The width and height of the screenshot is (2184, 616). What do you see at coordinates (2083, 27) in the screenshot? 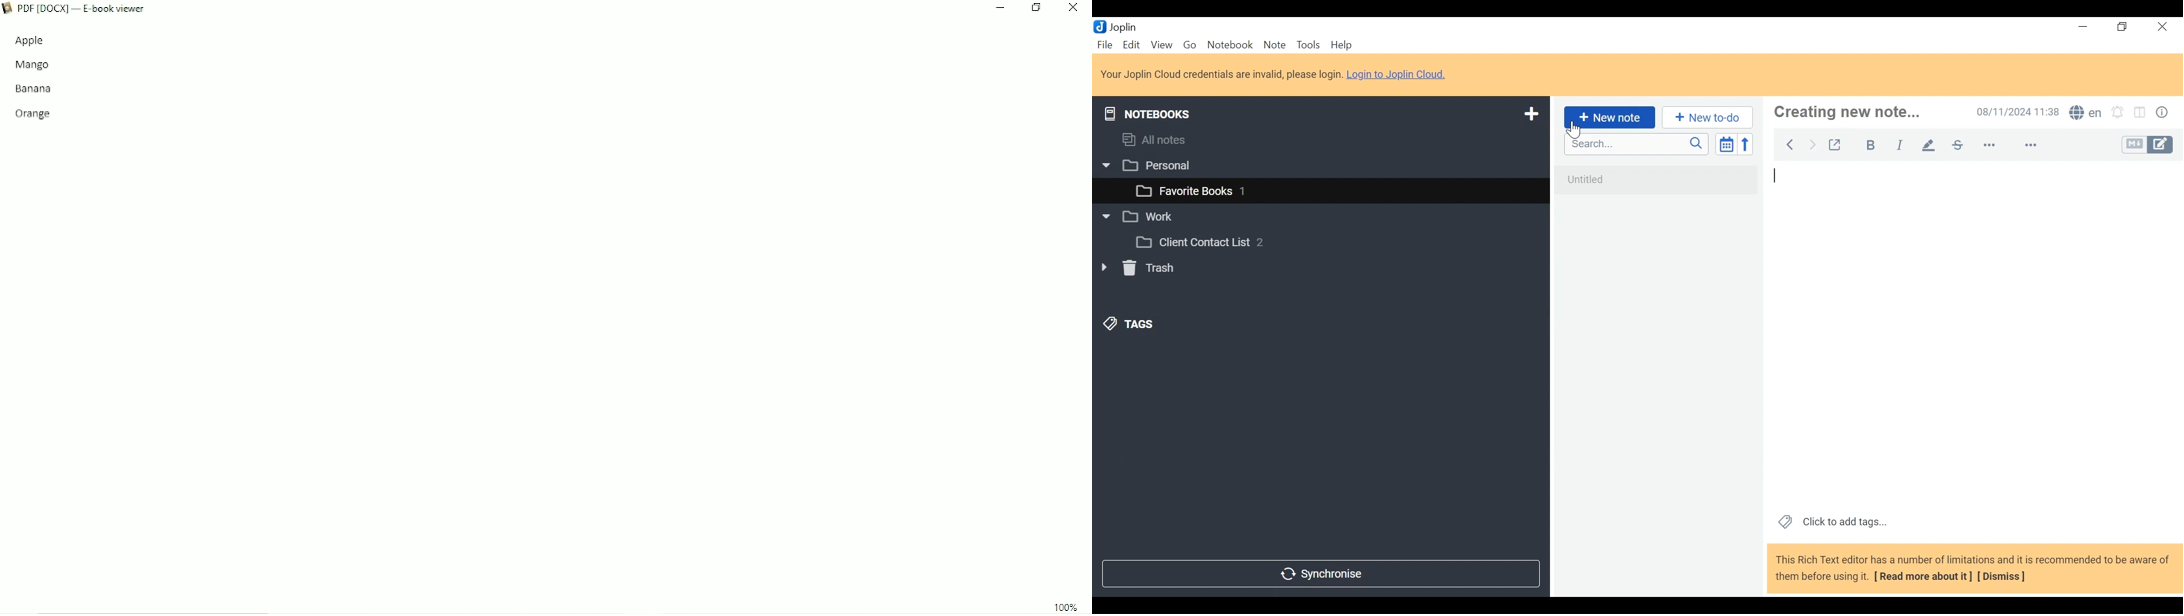
I see `minimize` at bounding box center [2083, 27].